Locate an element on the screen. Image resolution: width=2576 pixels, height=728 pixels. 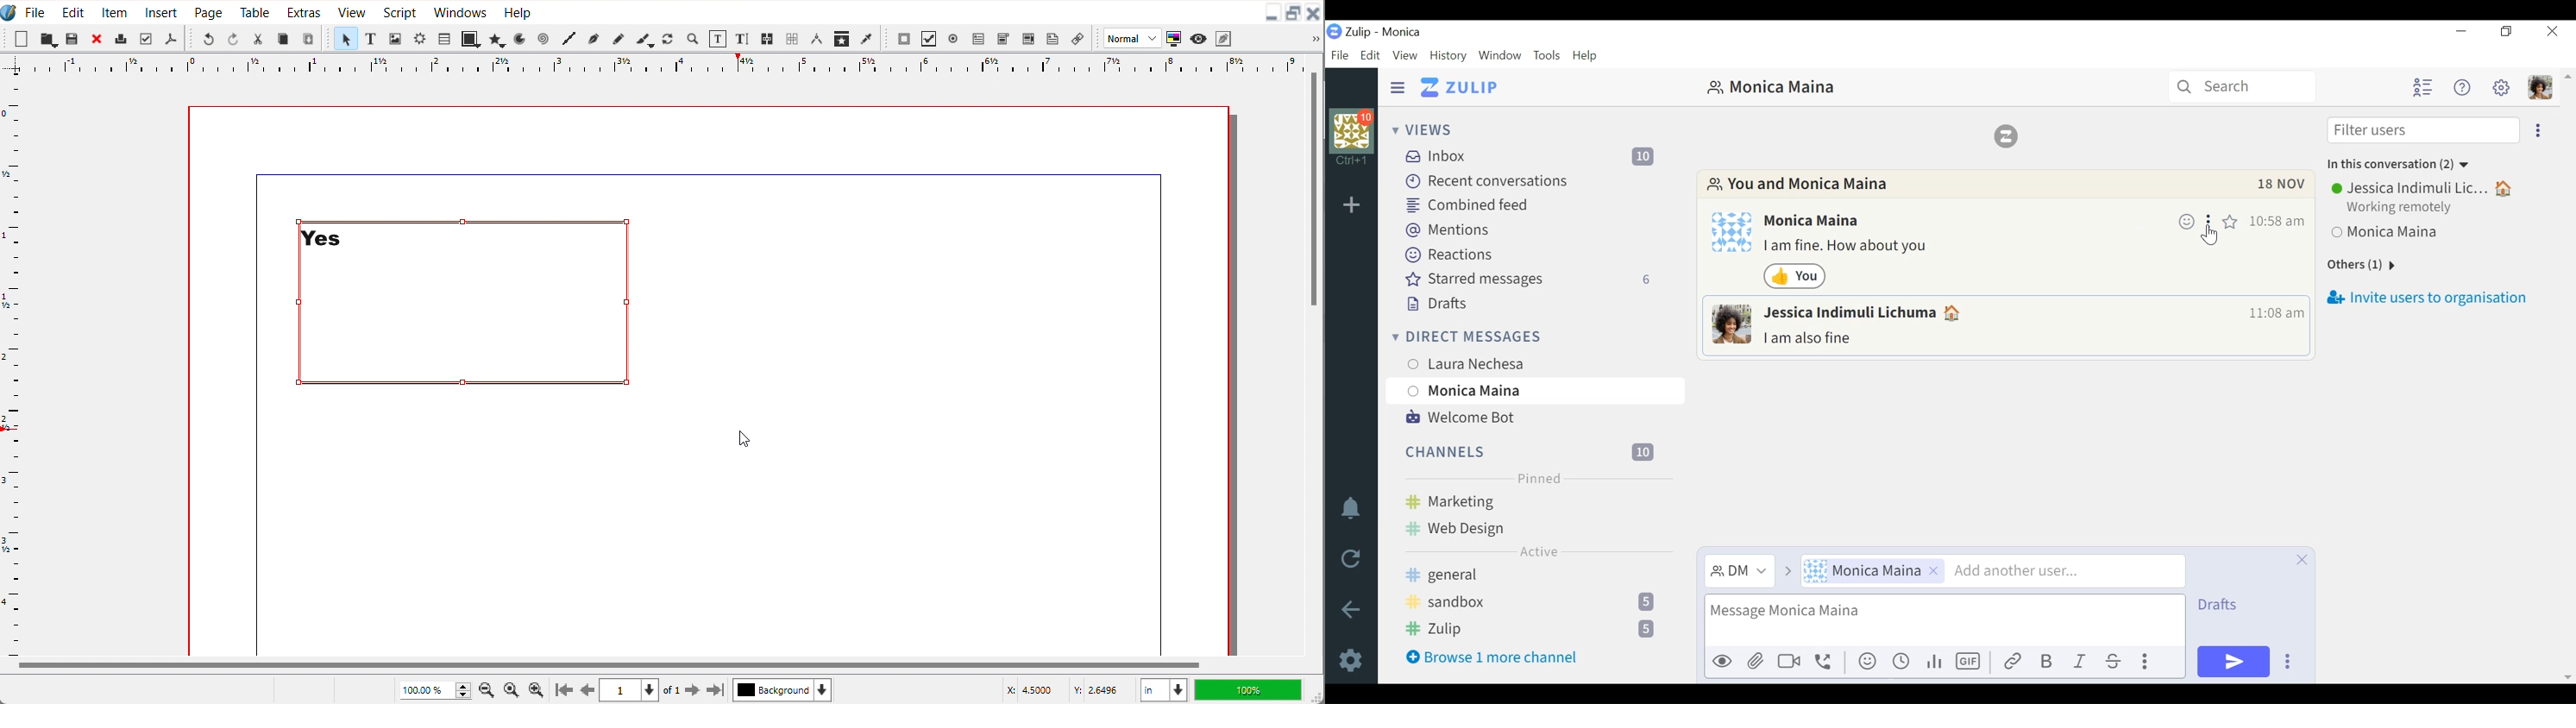
Window is located at coordinates (1500, 56).